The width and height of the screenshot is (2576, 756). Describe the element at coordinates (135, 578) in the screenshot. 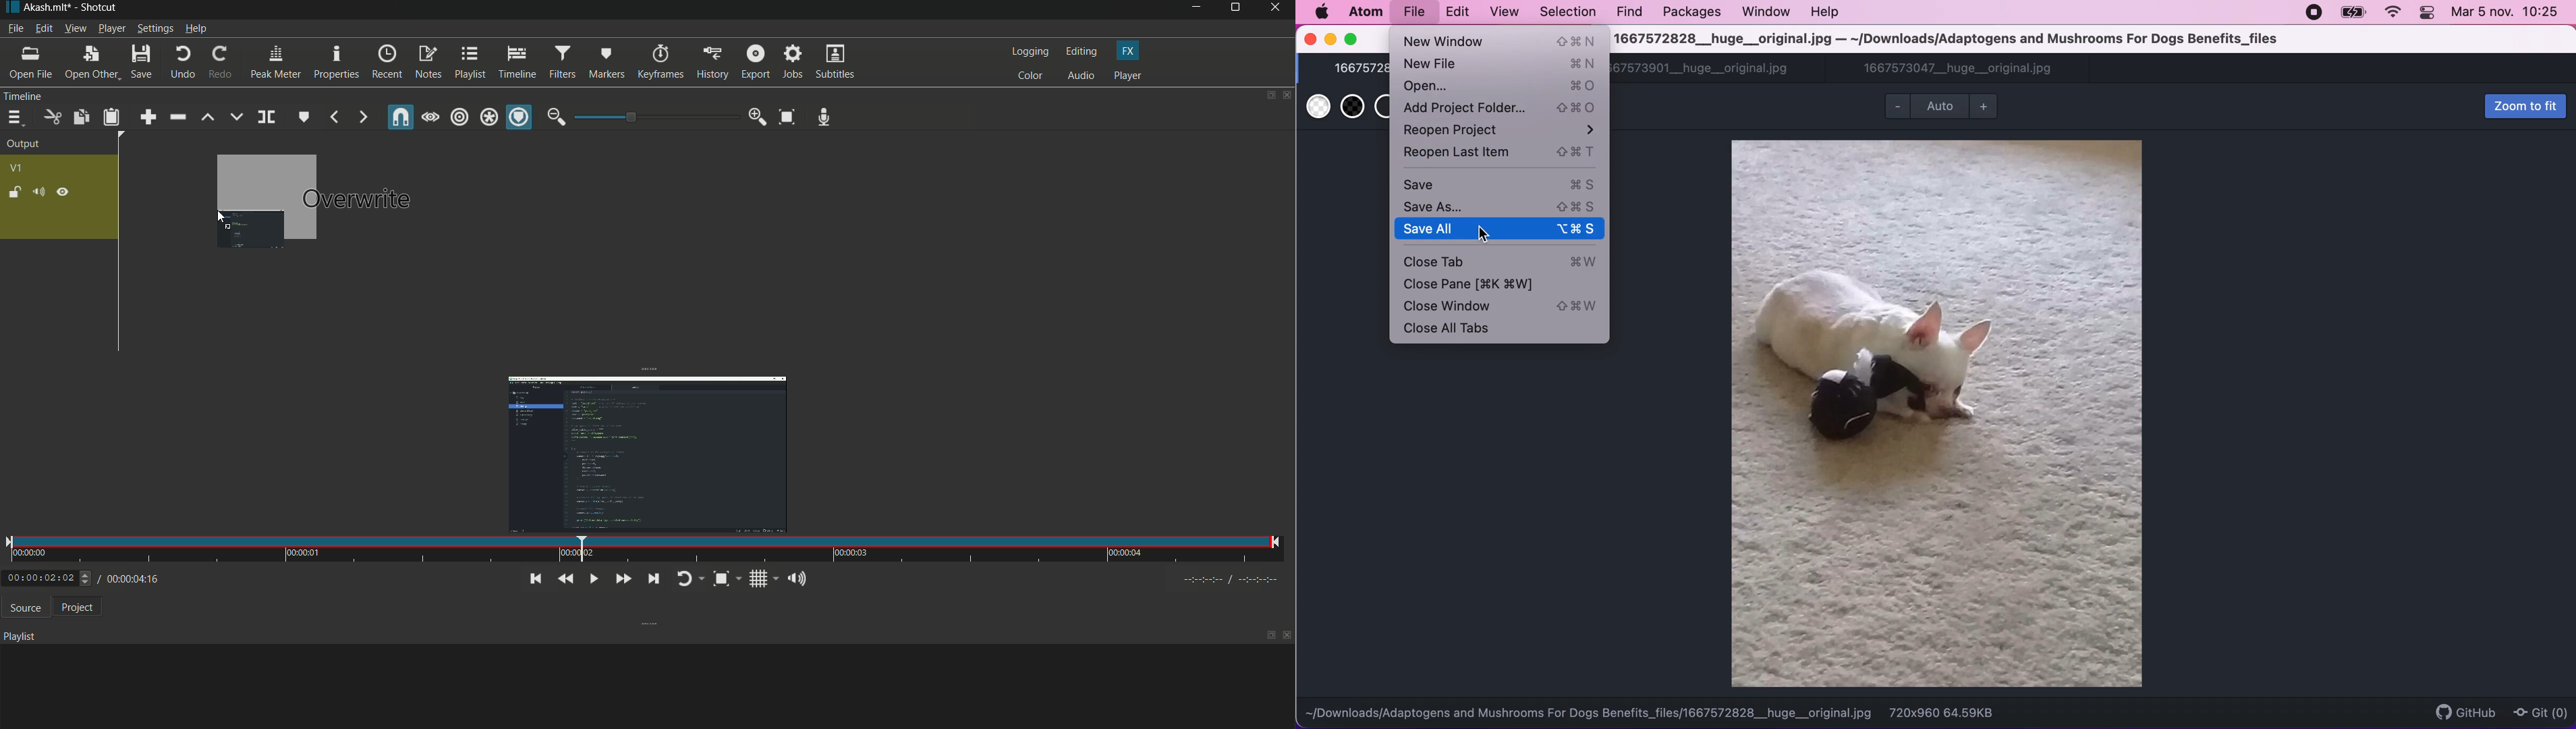

I see ` / 00:00:04:16` at that location.